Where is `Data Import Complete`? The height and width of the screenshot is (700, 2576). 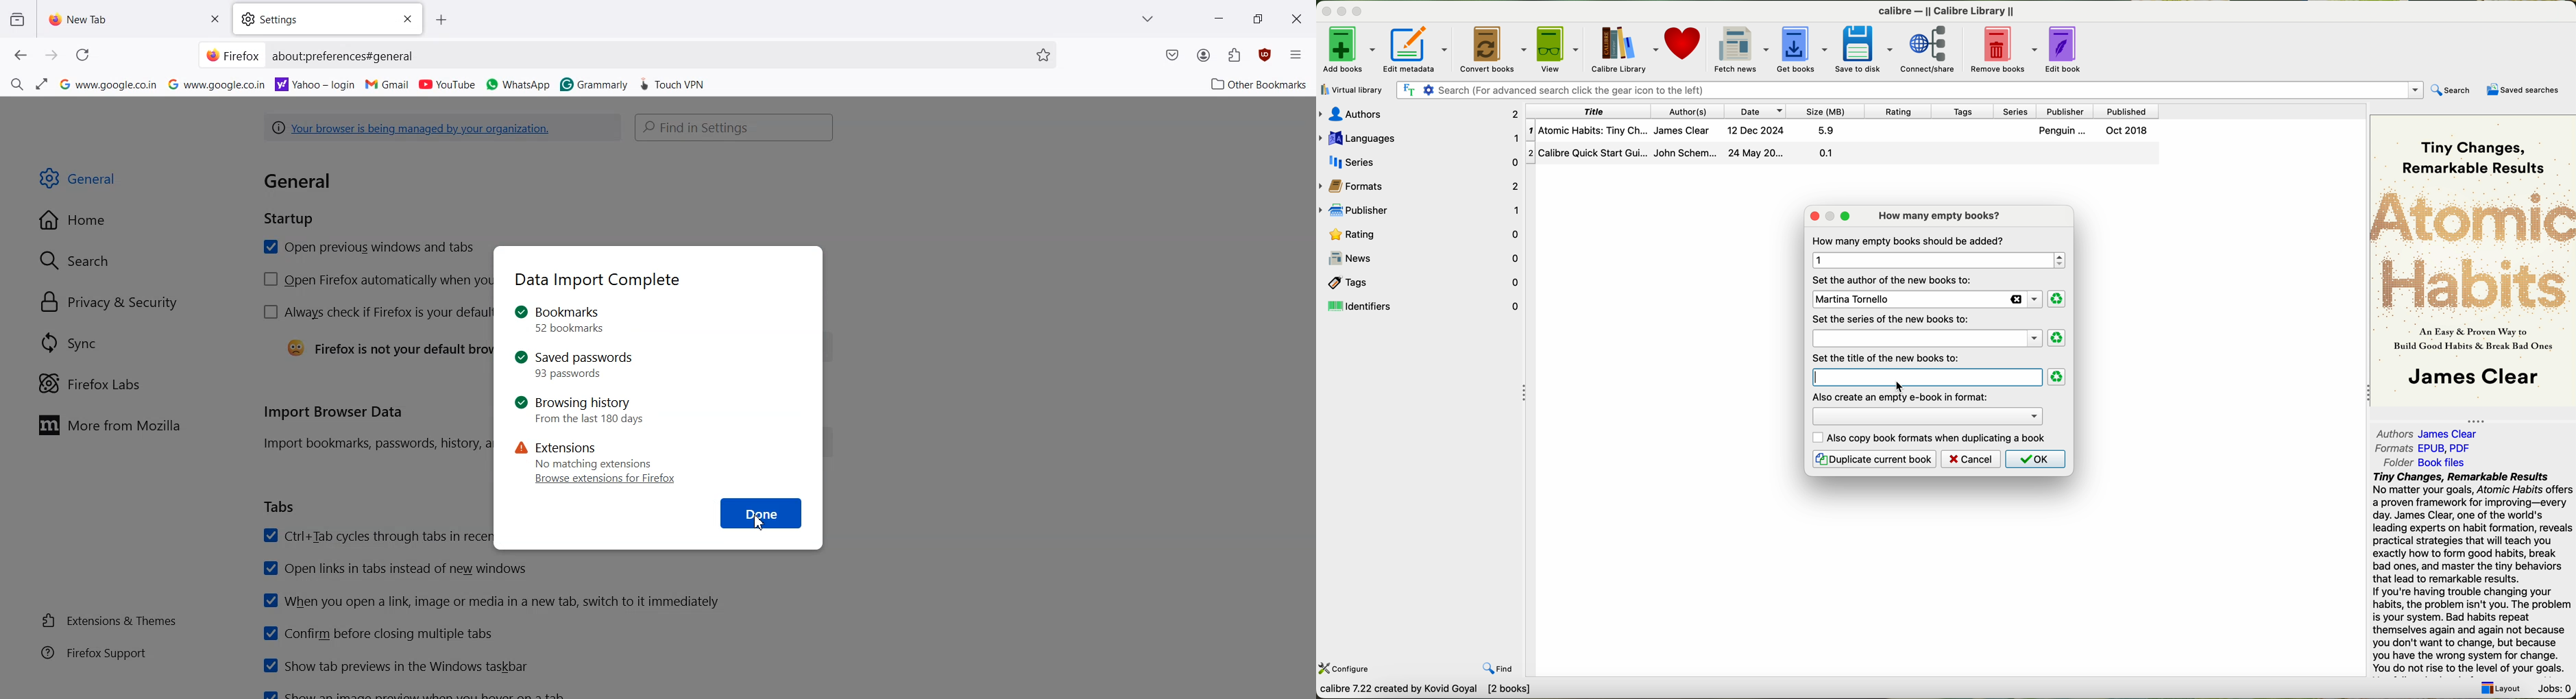
Data Import Complete is located at coordinates (598, 280).